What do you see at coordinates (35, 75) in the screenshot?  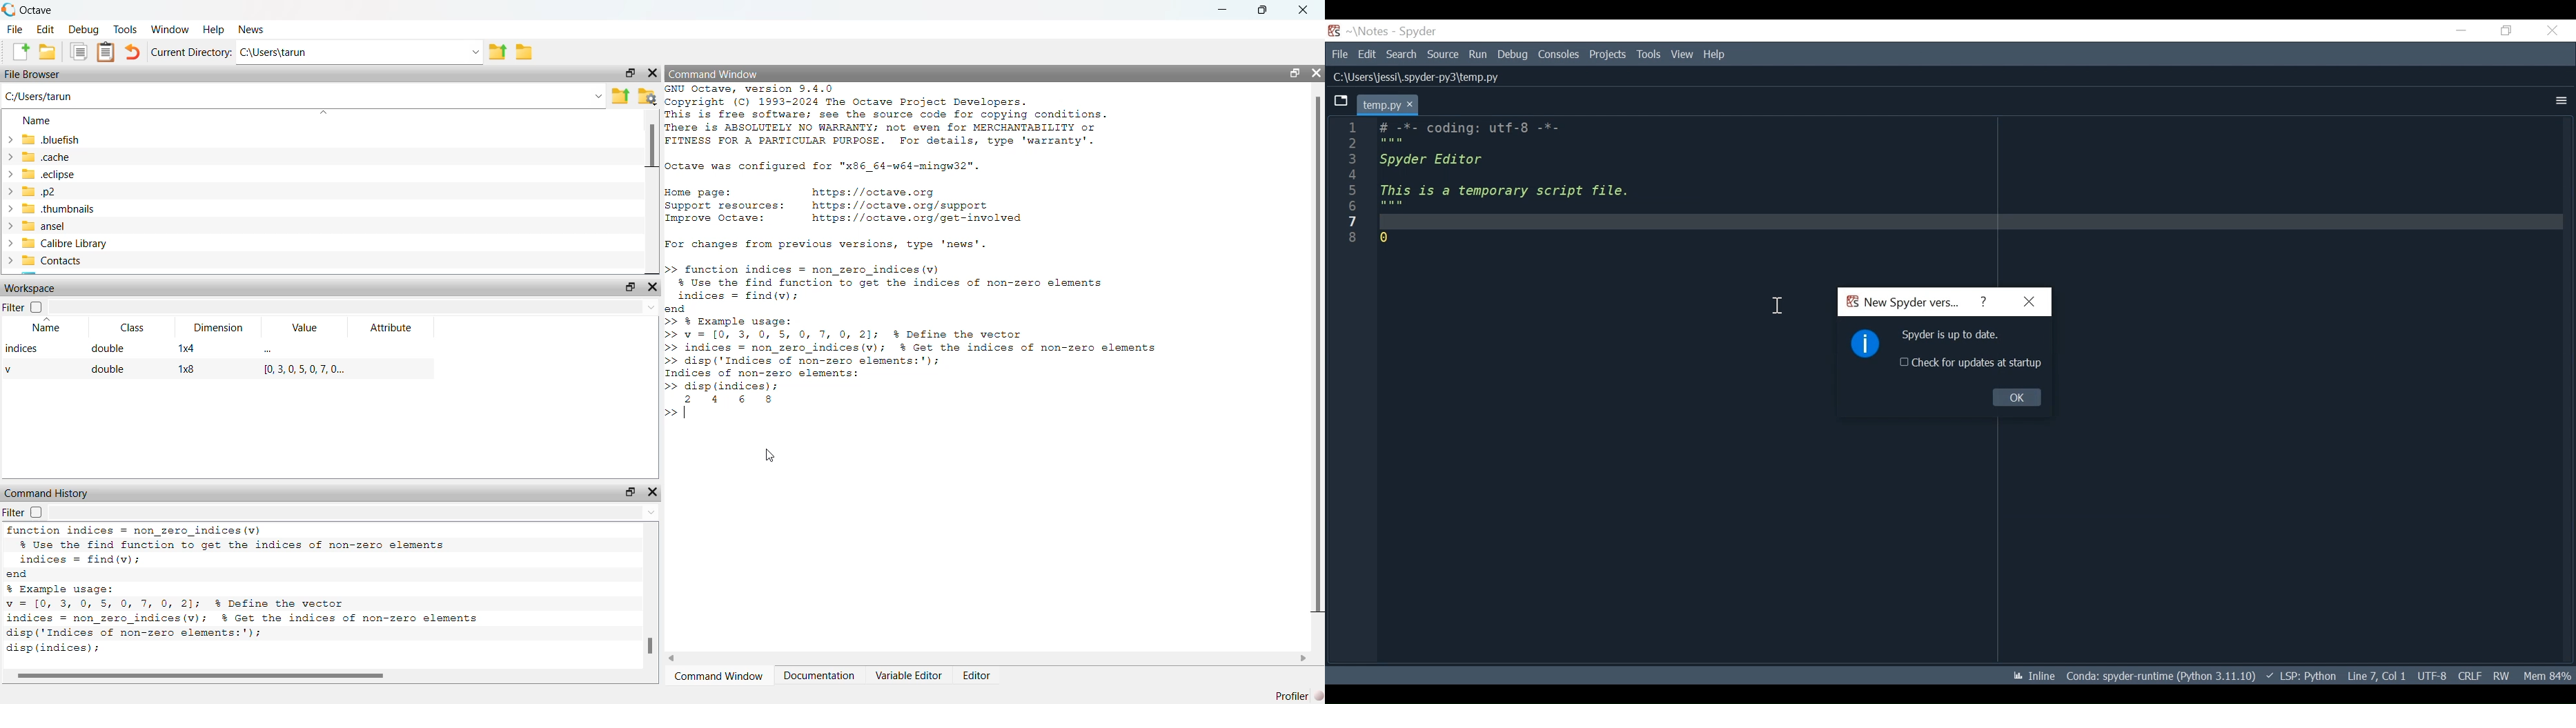 I see `File Browser` at bounding box center [35, 75].